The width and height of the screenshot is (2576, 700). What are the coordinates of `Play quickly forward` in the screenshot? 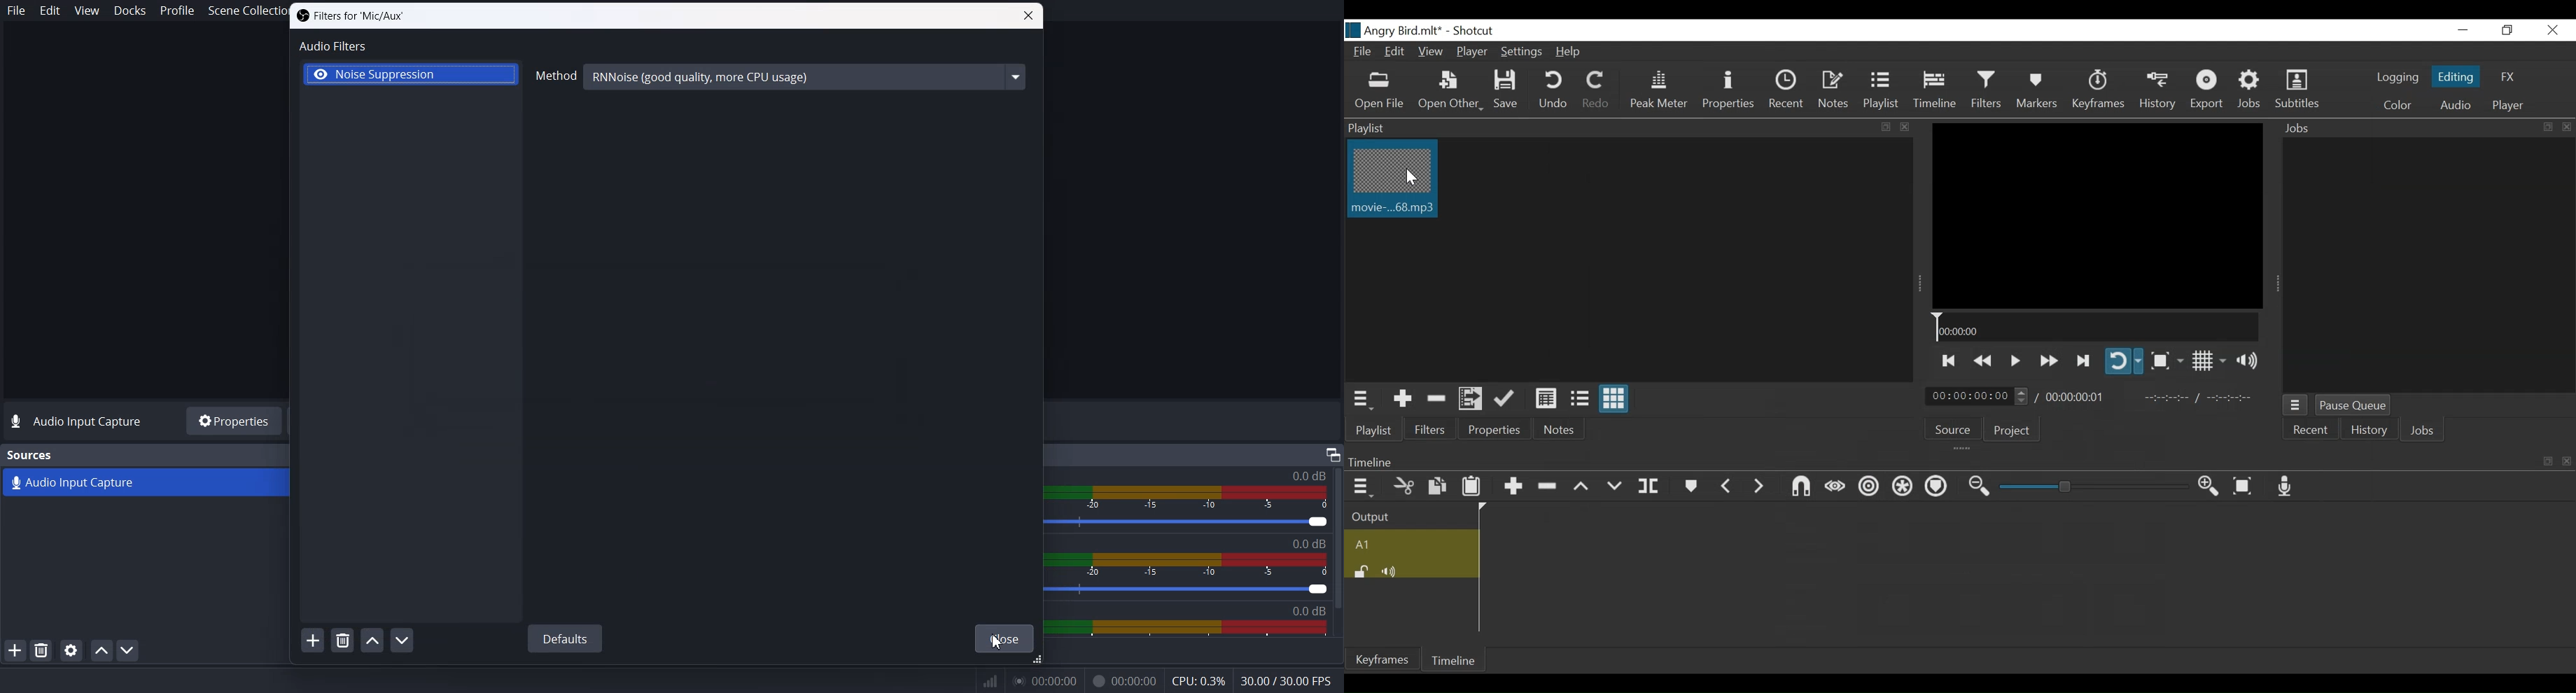 It's located at (2047, 360).